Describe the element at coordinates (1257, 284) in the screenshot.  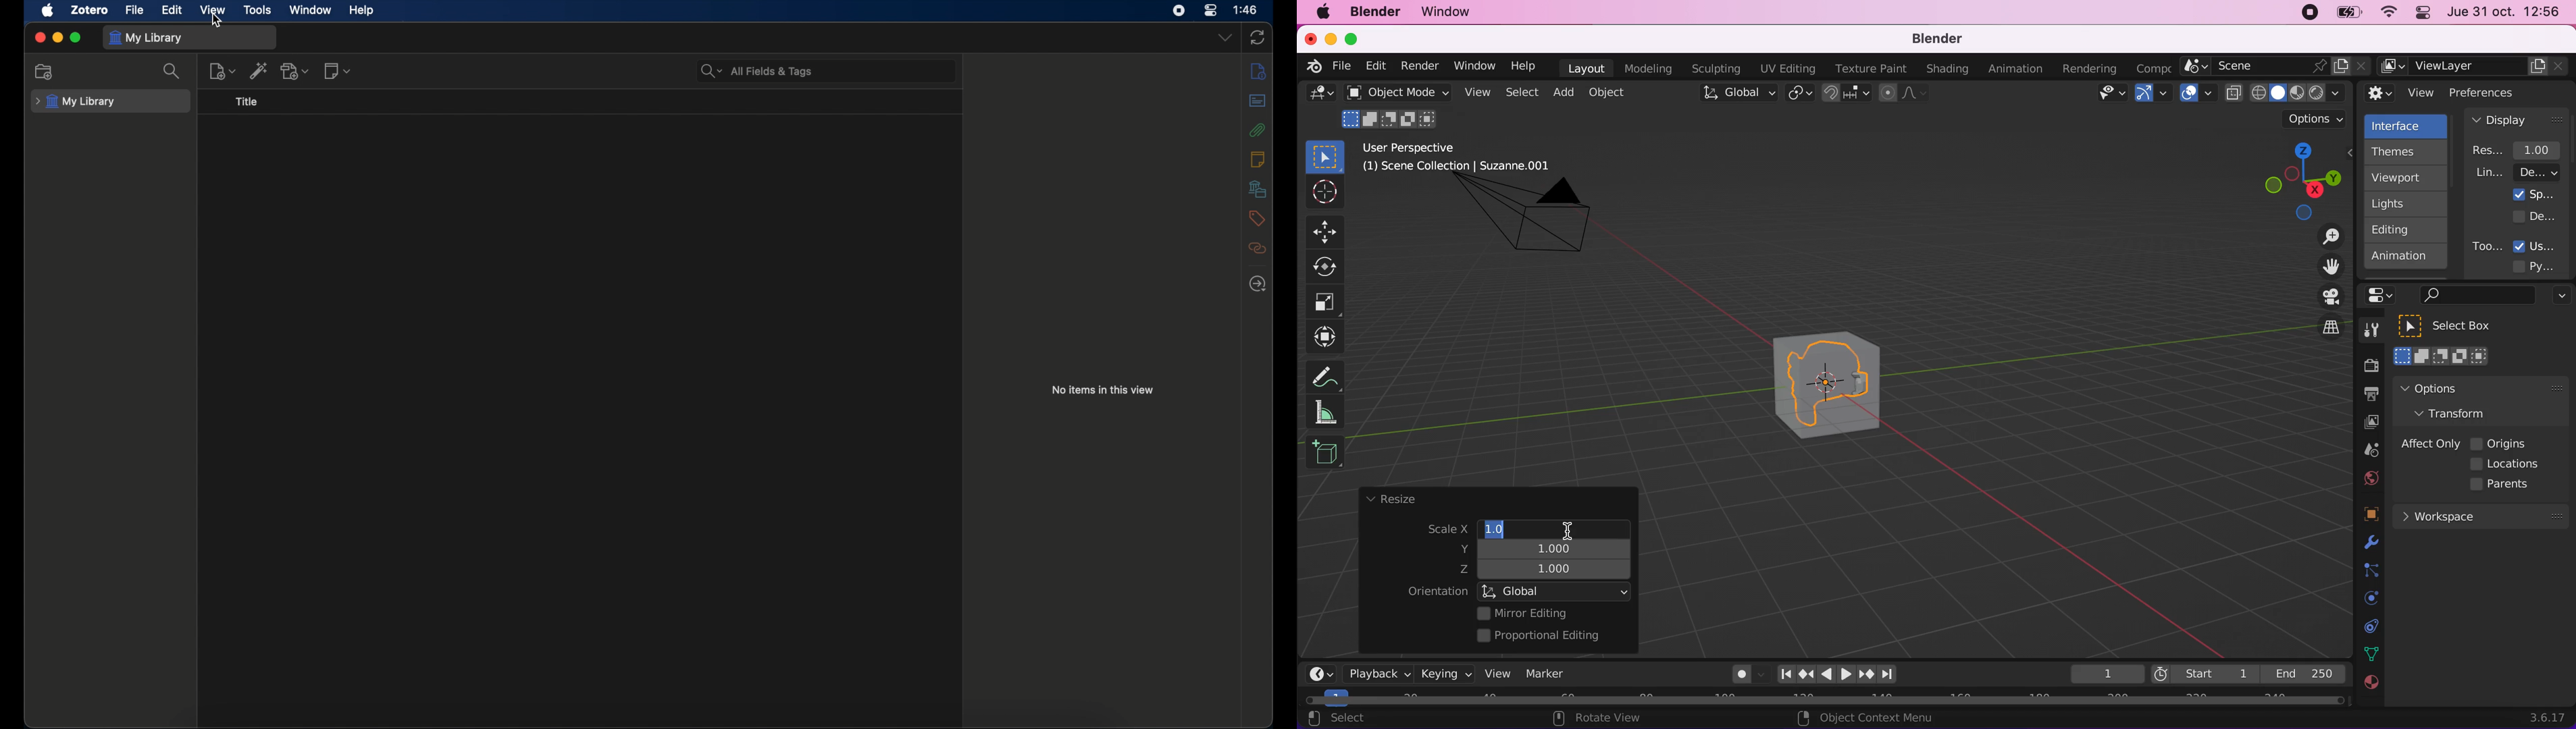
I see `locate` at that location.